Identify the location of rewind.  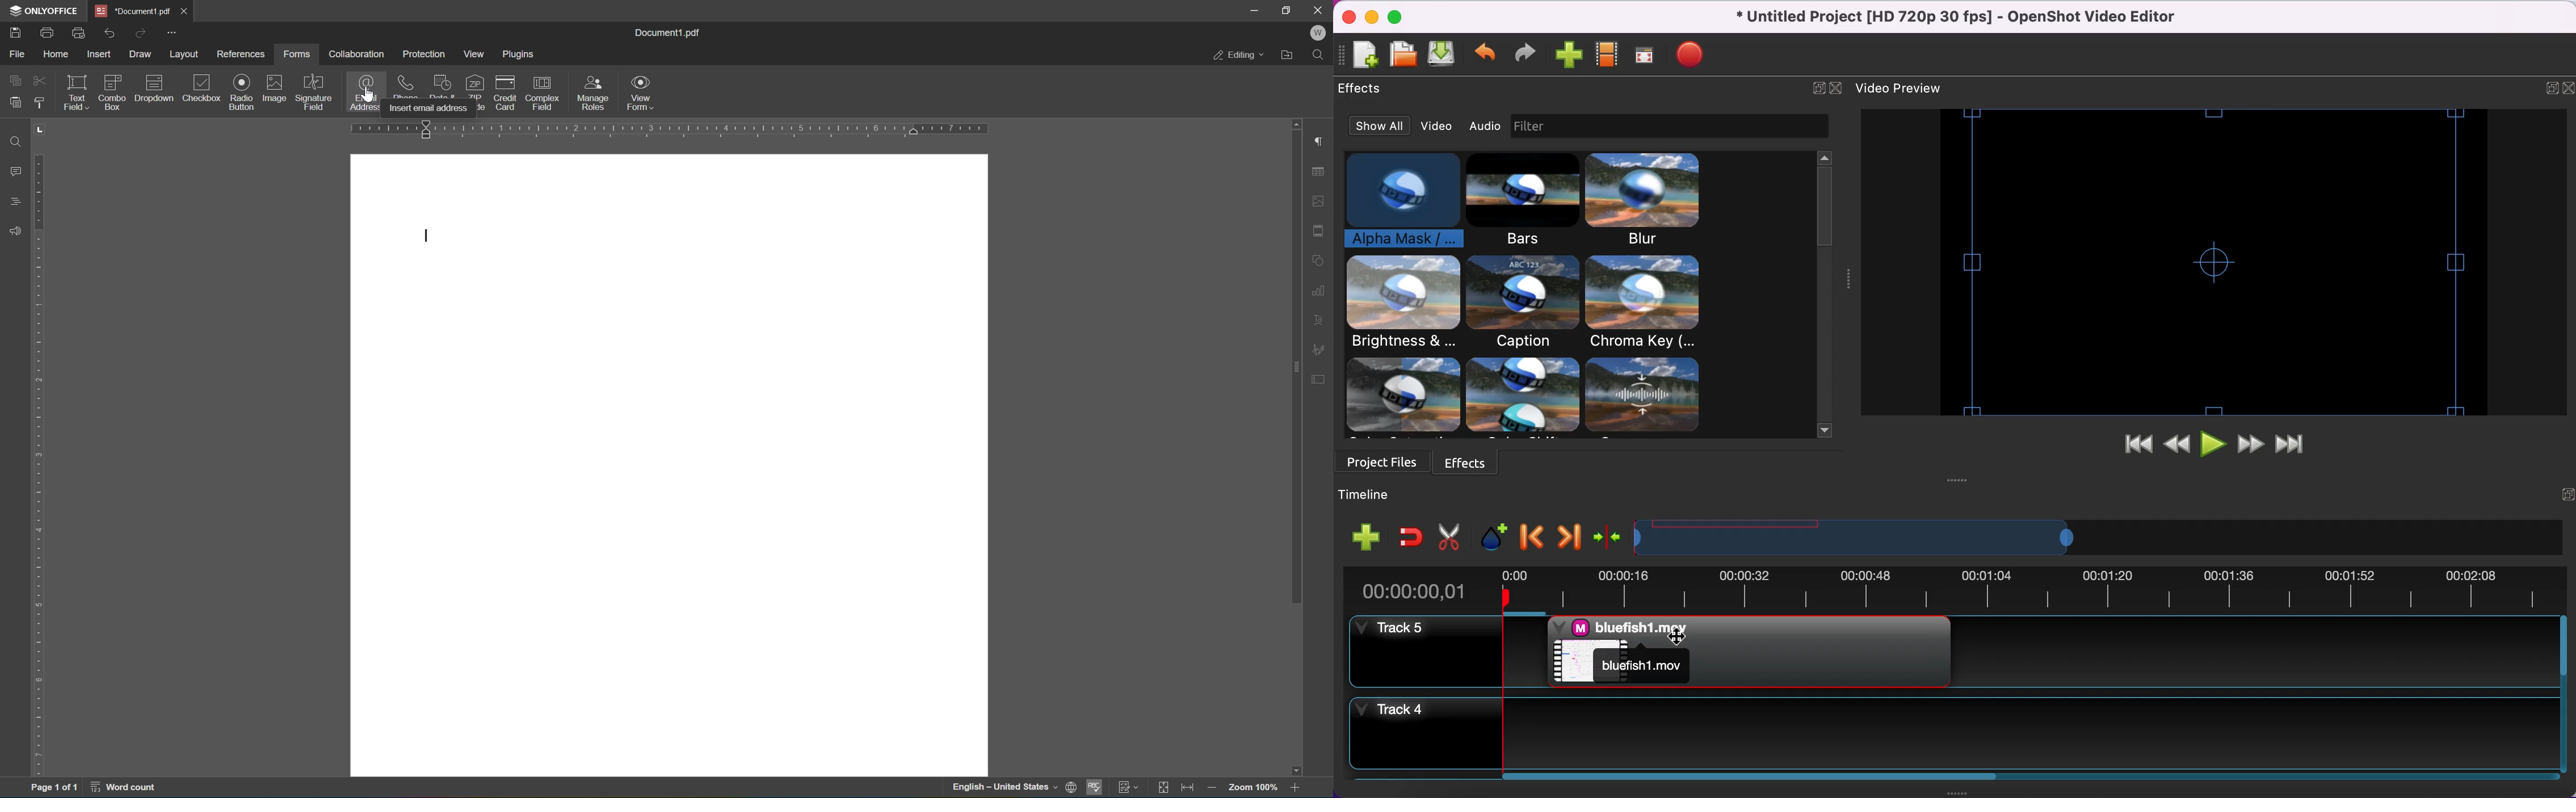
(2178, 445).